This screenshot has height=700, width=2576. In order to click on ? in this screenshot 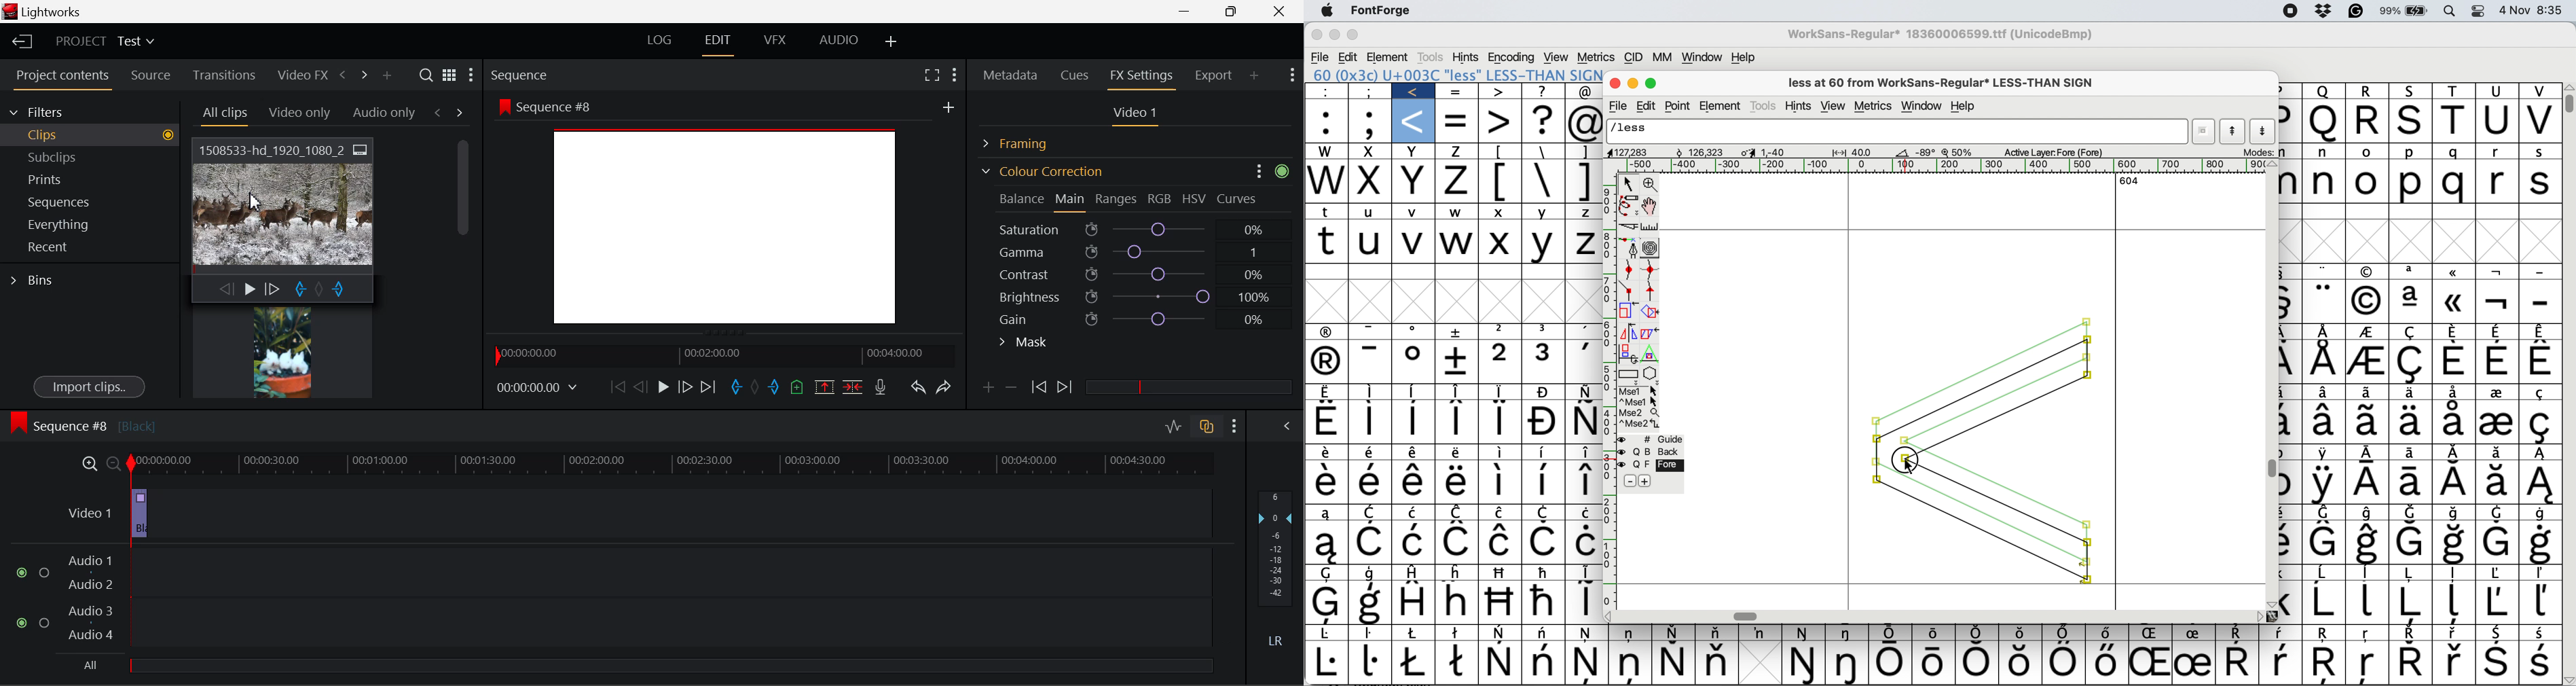, I will do `click(1543, 120)`.